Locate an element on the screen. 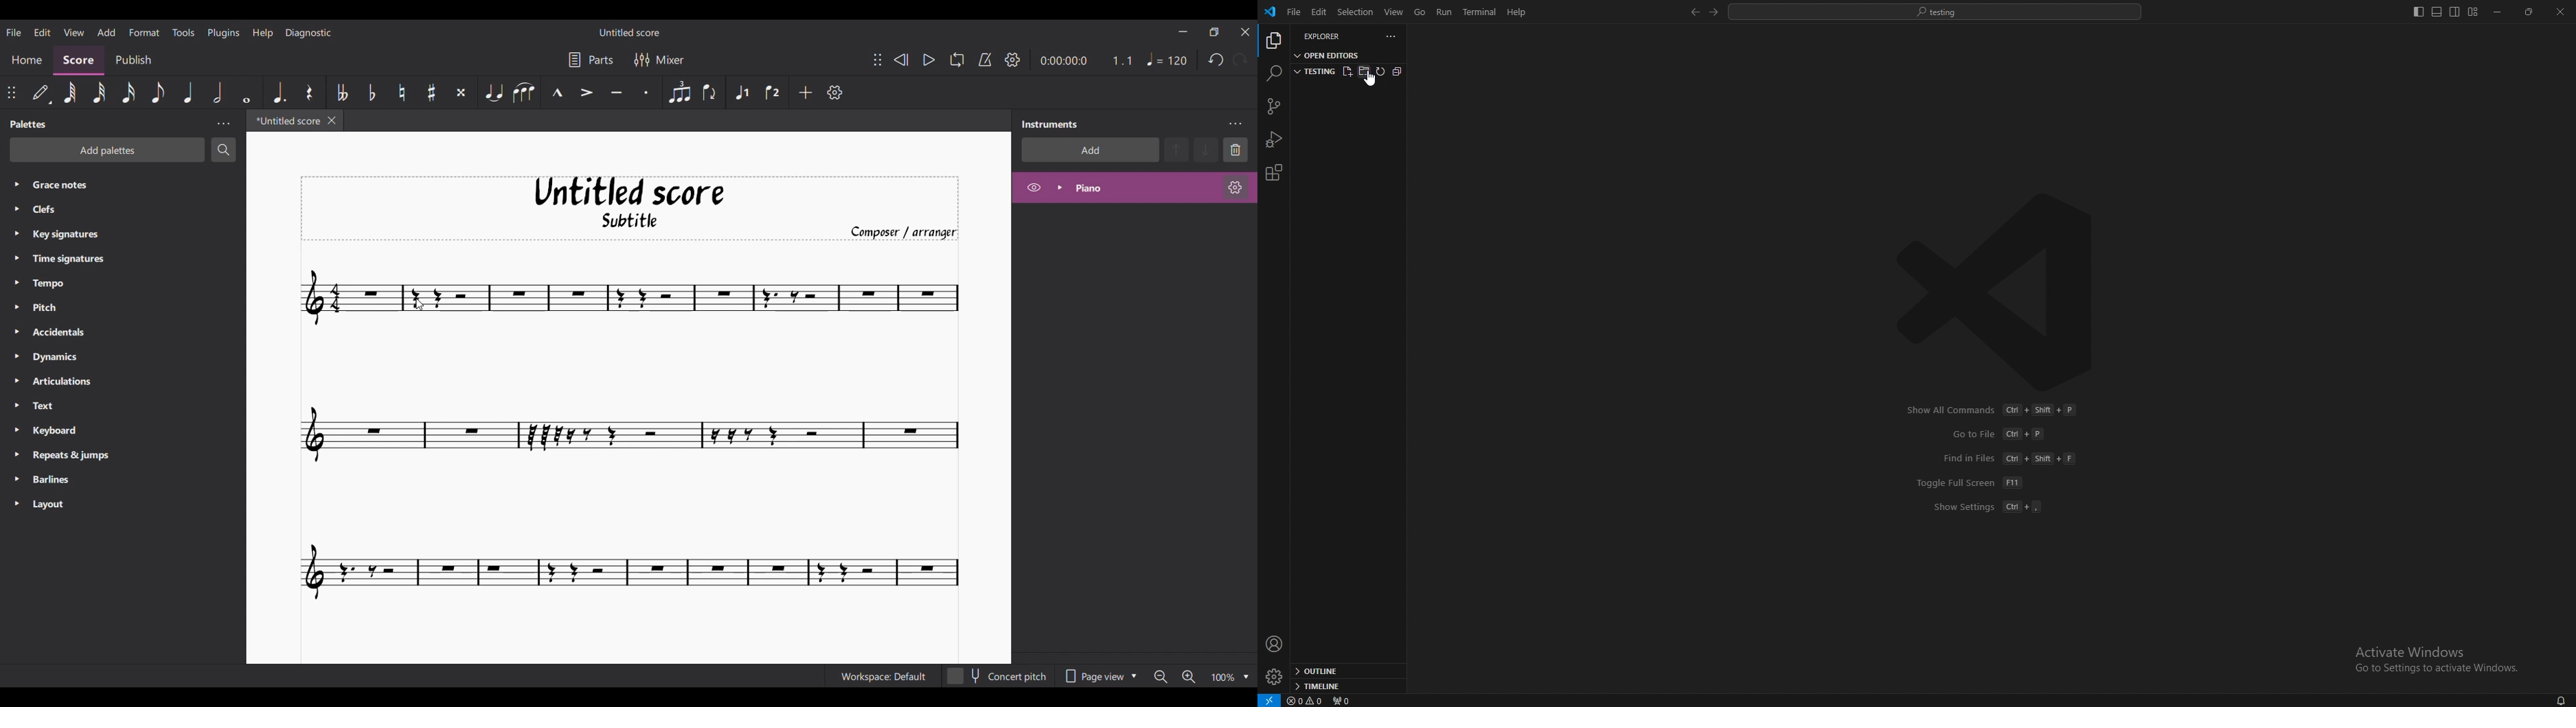  32nd note is located at coordinates (100, 92).